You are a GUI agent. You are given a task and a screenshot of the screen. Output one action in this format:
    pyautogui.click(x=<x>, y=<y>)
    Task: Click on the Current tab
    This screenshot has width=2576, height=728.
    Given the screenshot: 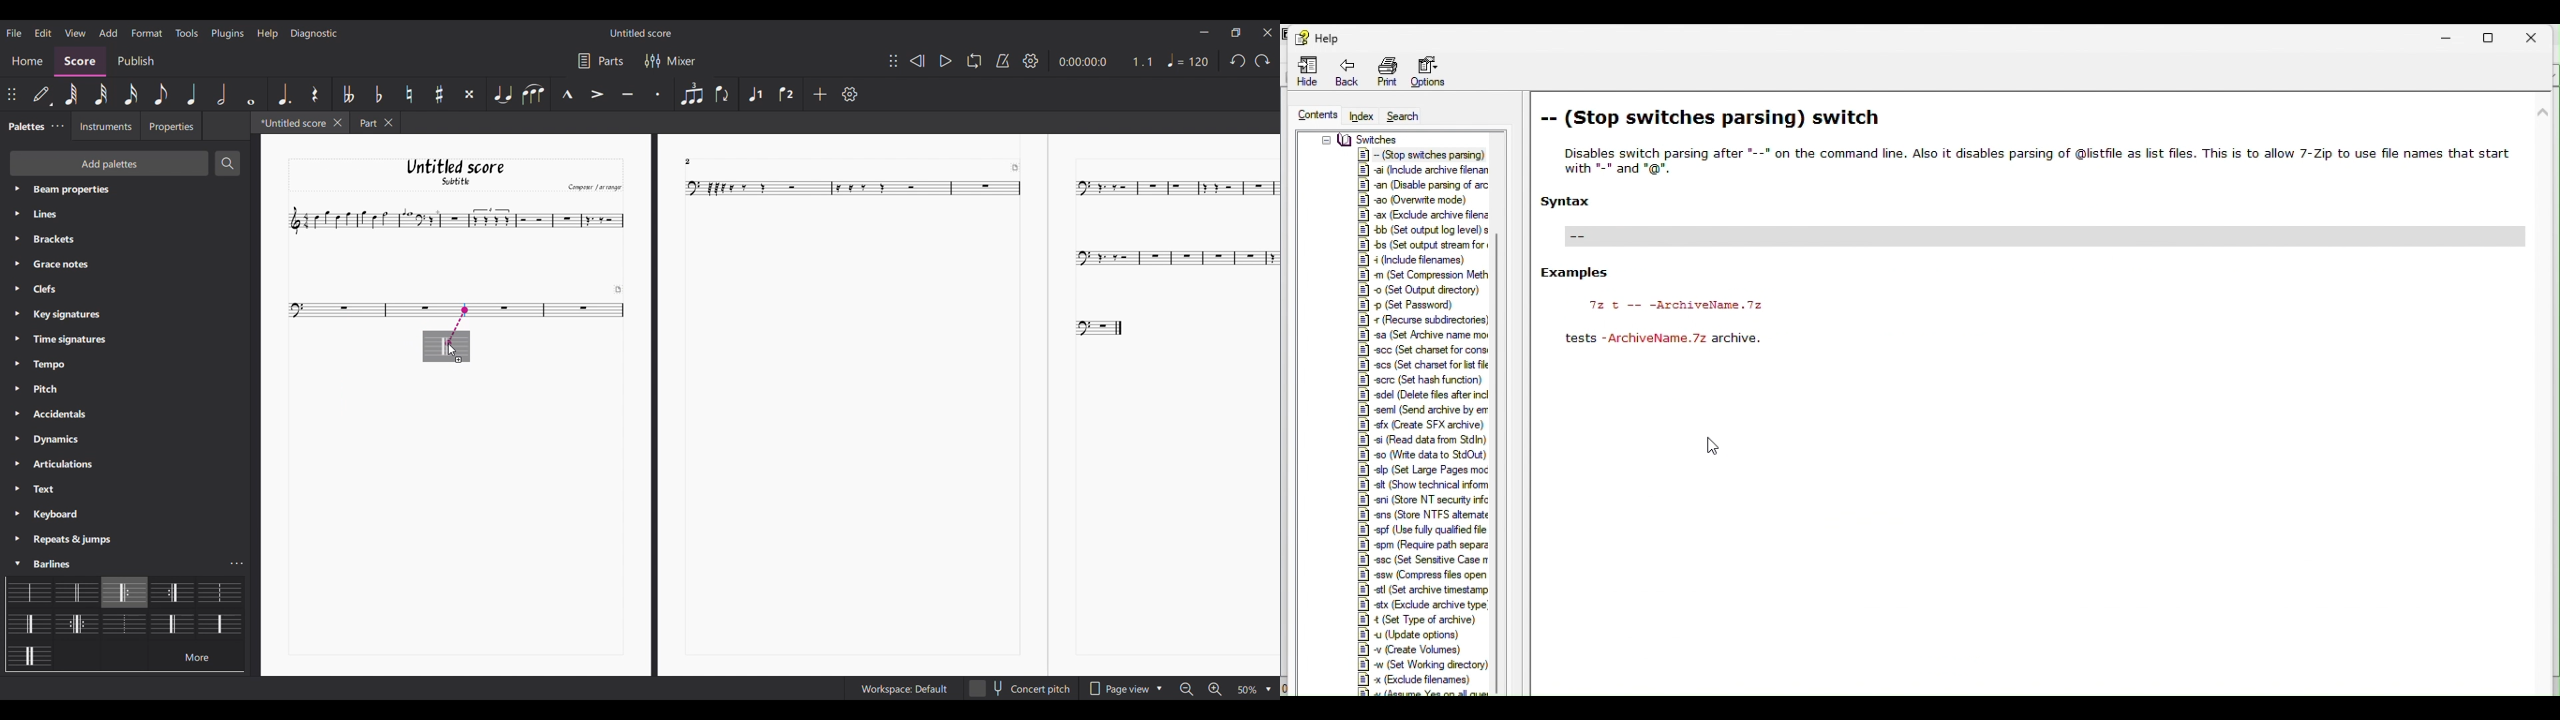 What is the action you would take?
    pyautogui.click(x=289, y=122)
    